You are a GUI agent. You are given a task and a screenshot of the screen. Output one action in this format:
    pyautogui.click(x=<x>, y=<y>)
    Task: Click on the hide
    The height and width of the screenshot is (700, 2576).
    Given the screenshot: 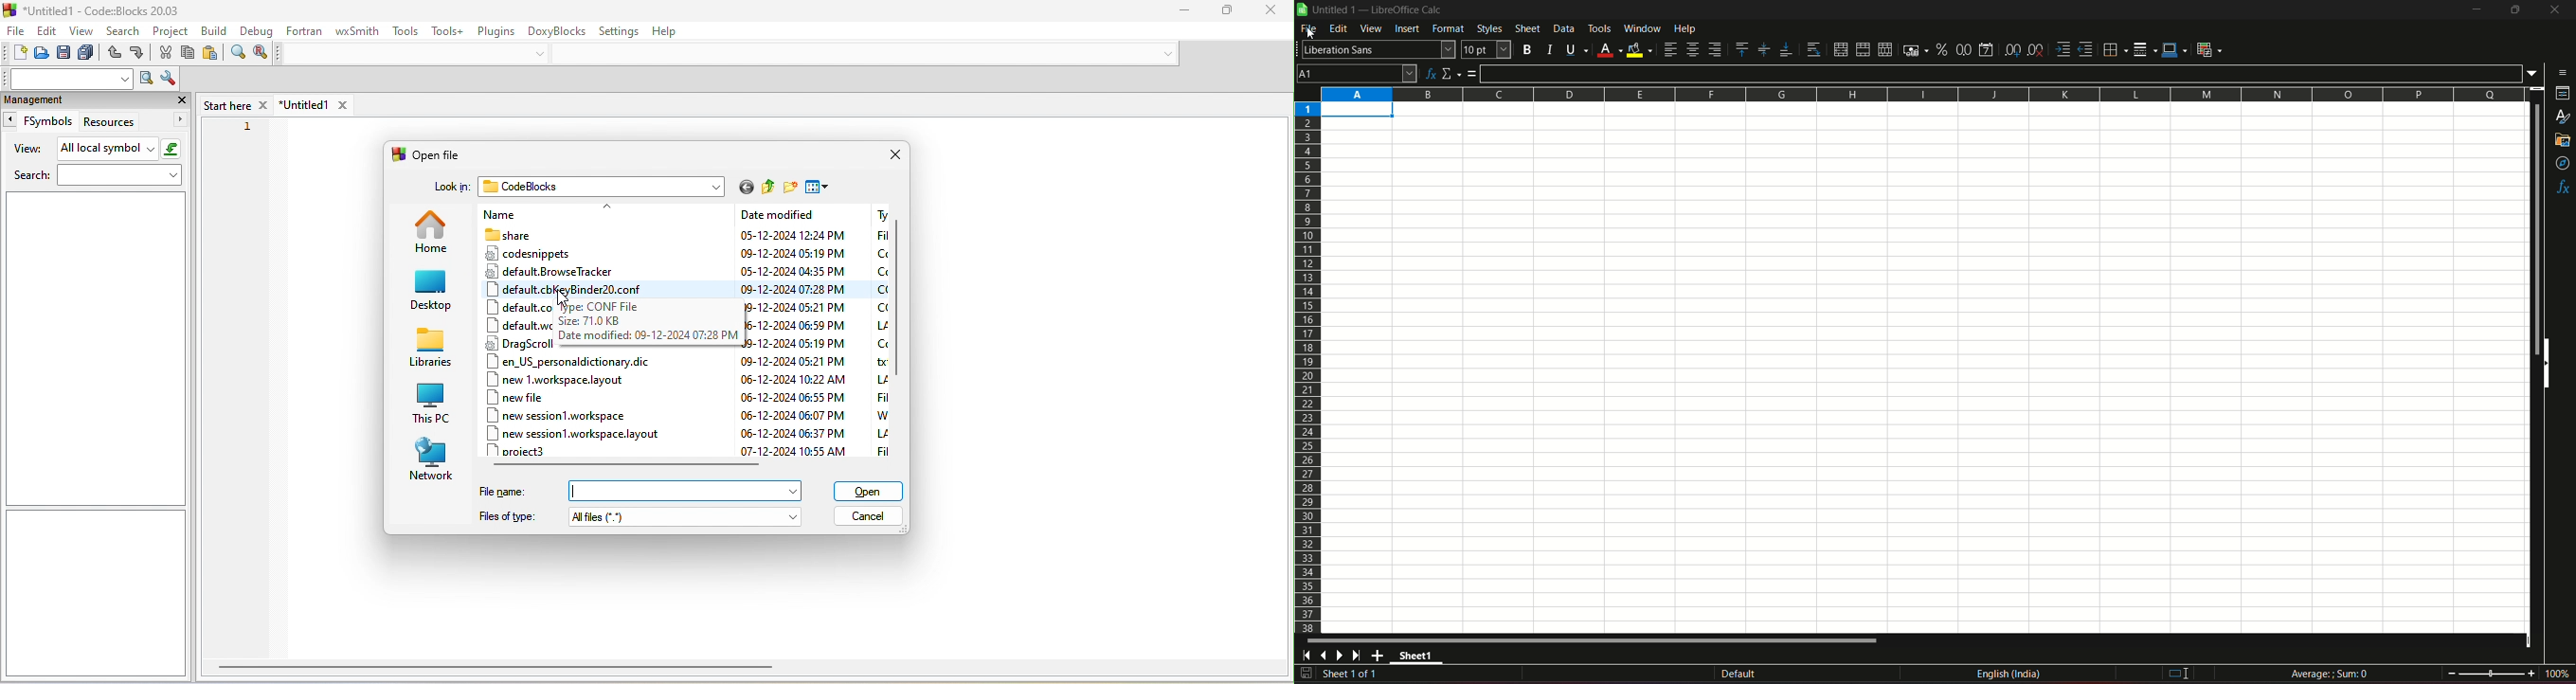 What is the action you would take?
    pyautogui.click(x=2546, y=365)
    